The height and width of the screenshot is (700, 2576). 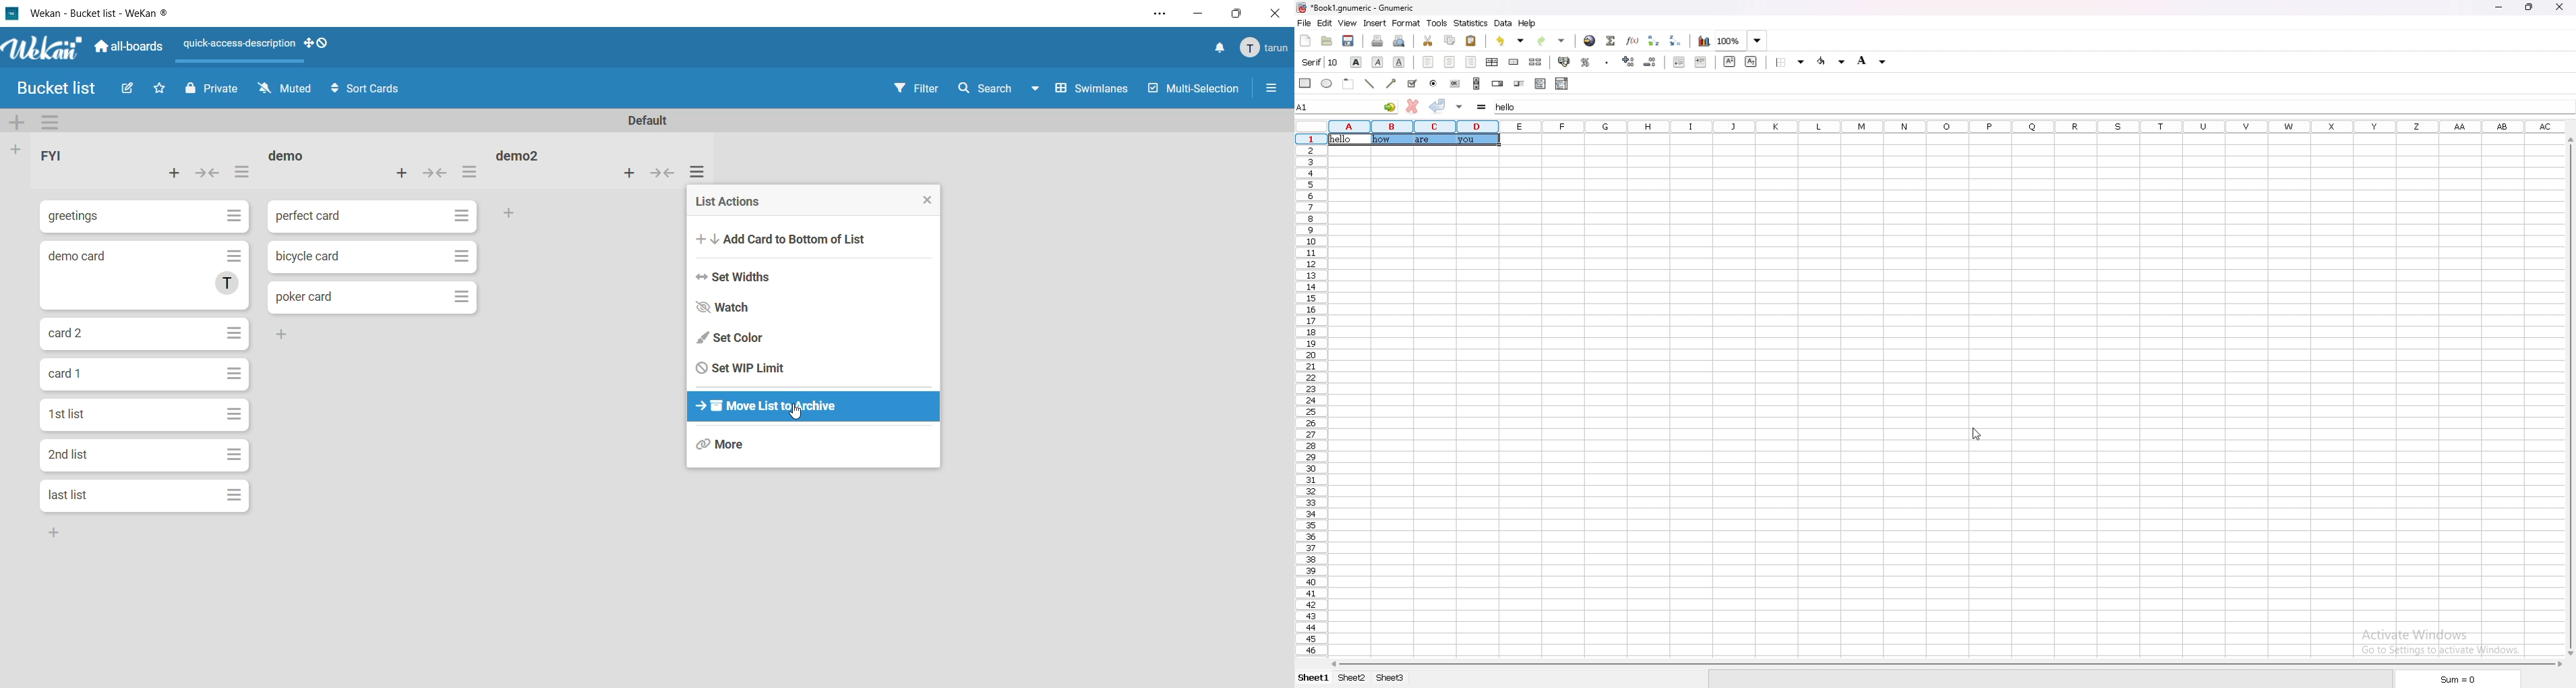 I want to click on cancel changes, so click(x=1412, y=106).